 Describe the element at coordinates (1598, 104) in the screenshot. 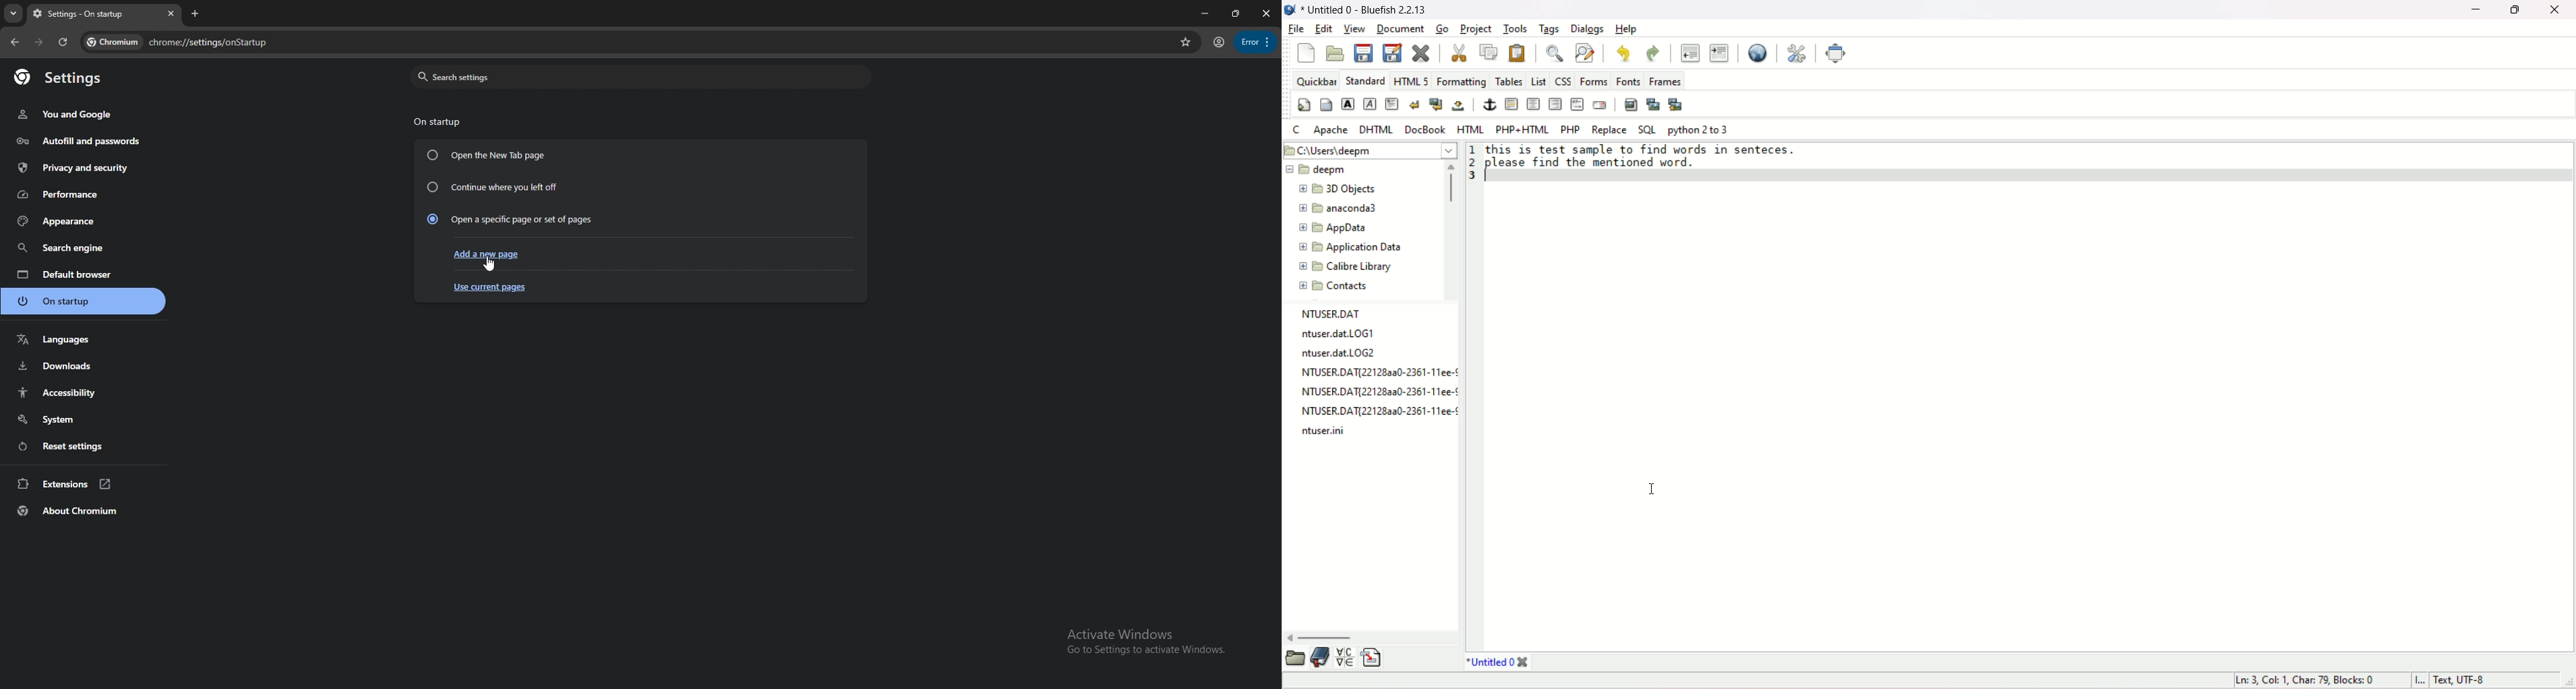

I see `email` at that location.